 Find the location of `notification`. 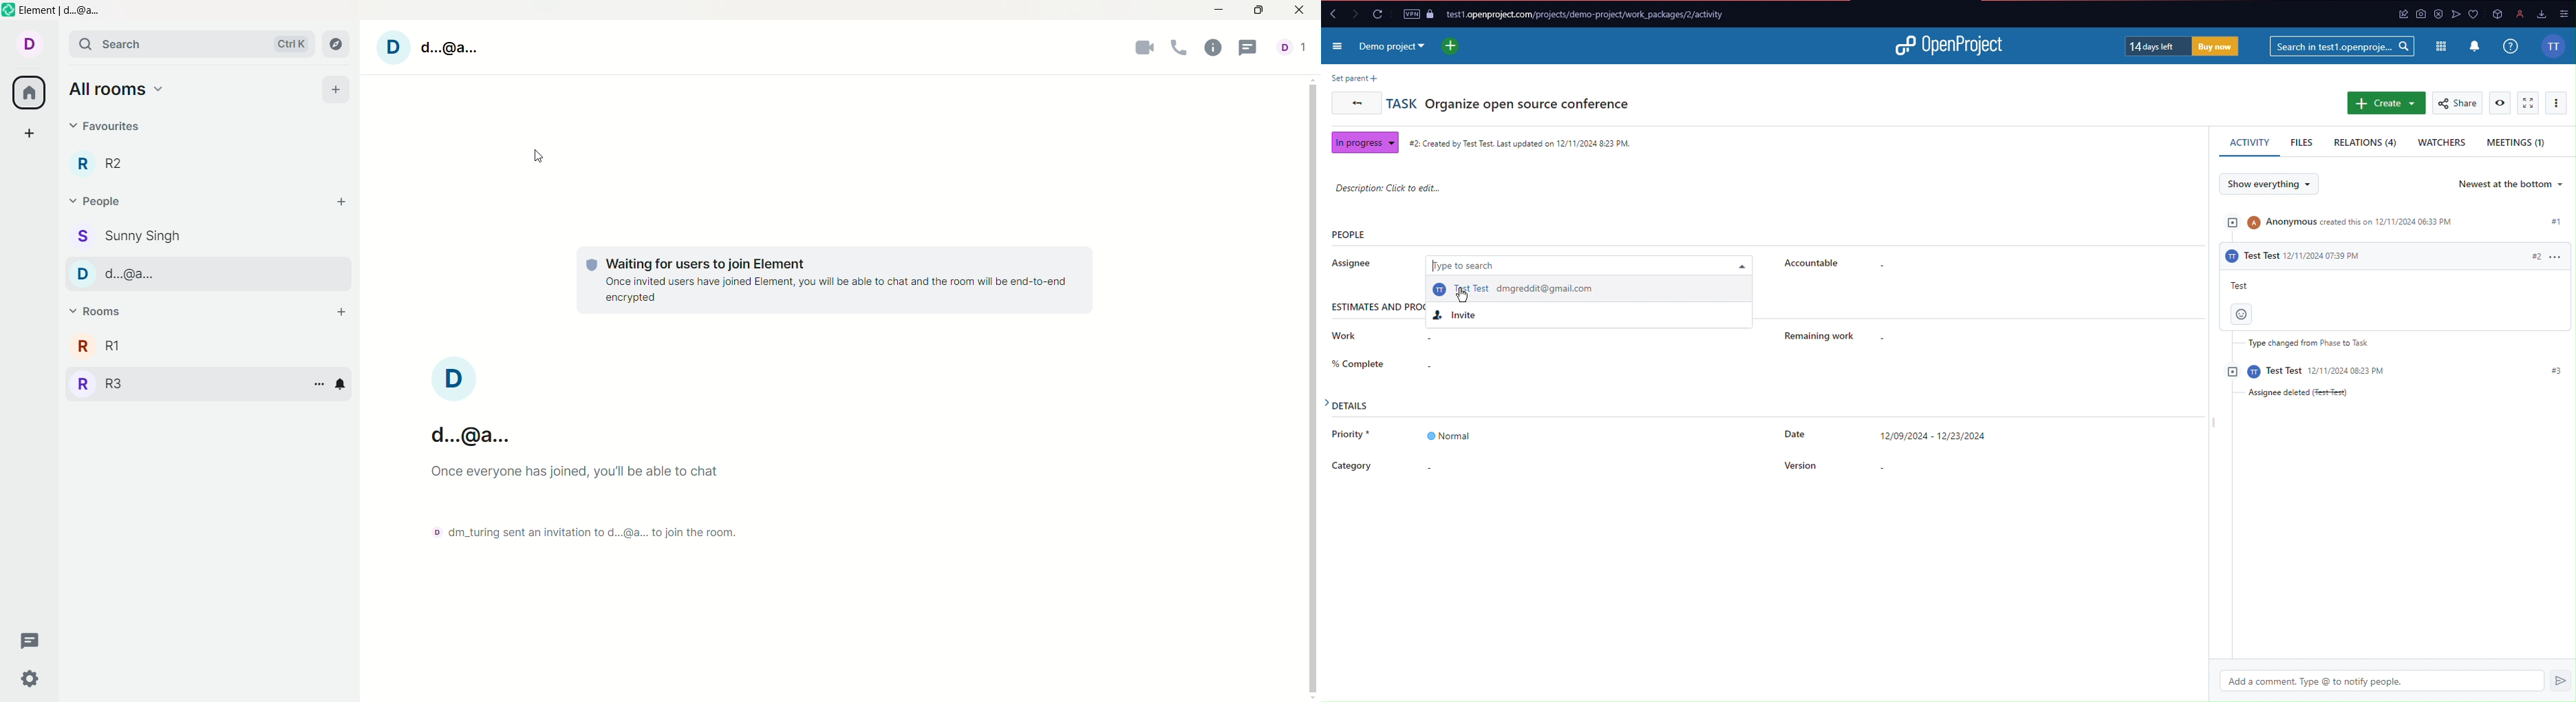

notification is located at coordinates (343, 383).